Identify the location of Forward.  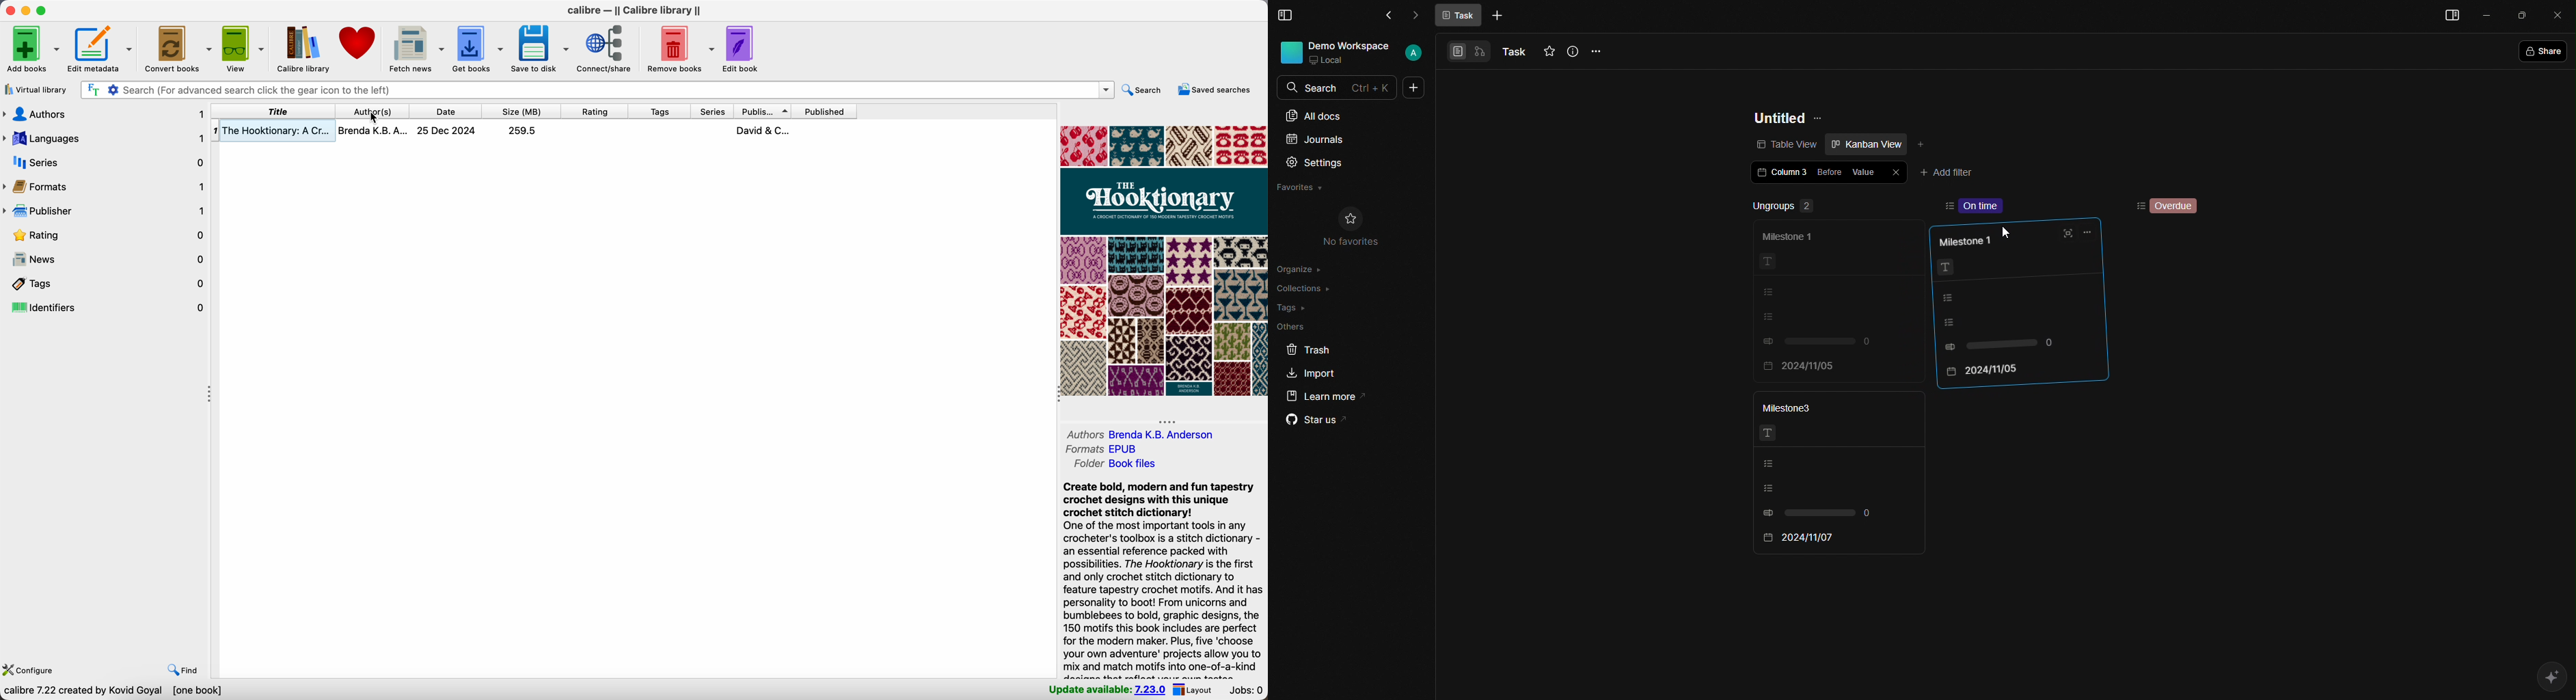
(1414, 16).